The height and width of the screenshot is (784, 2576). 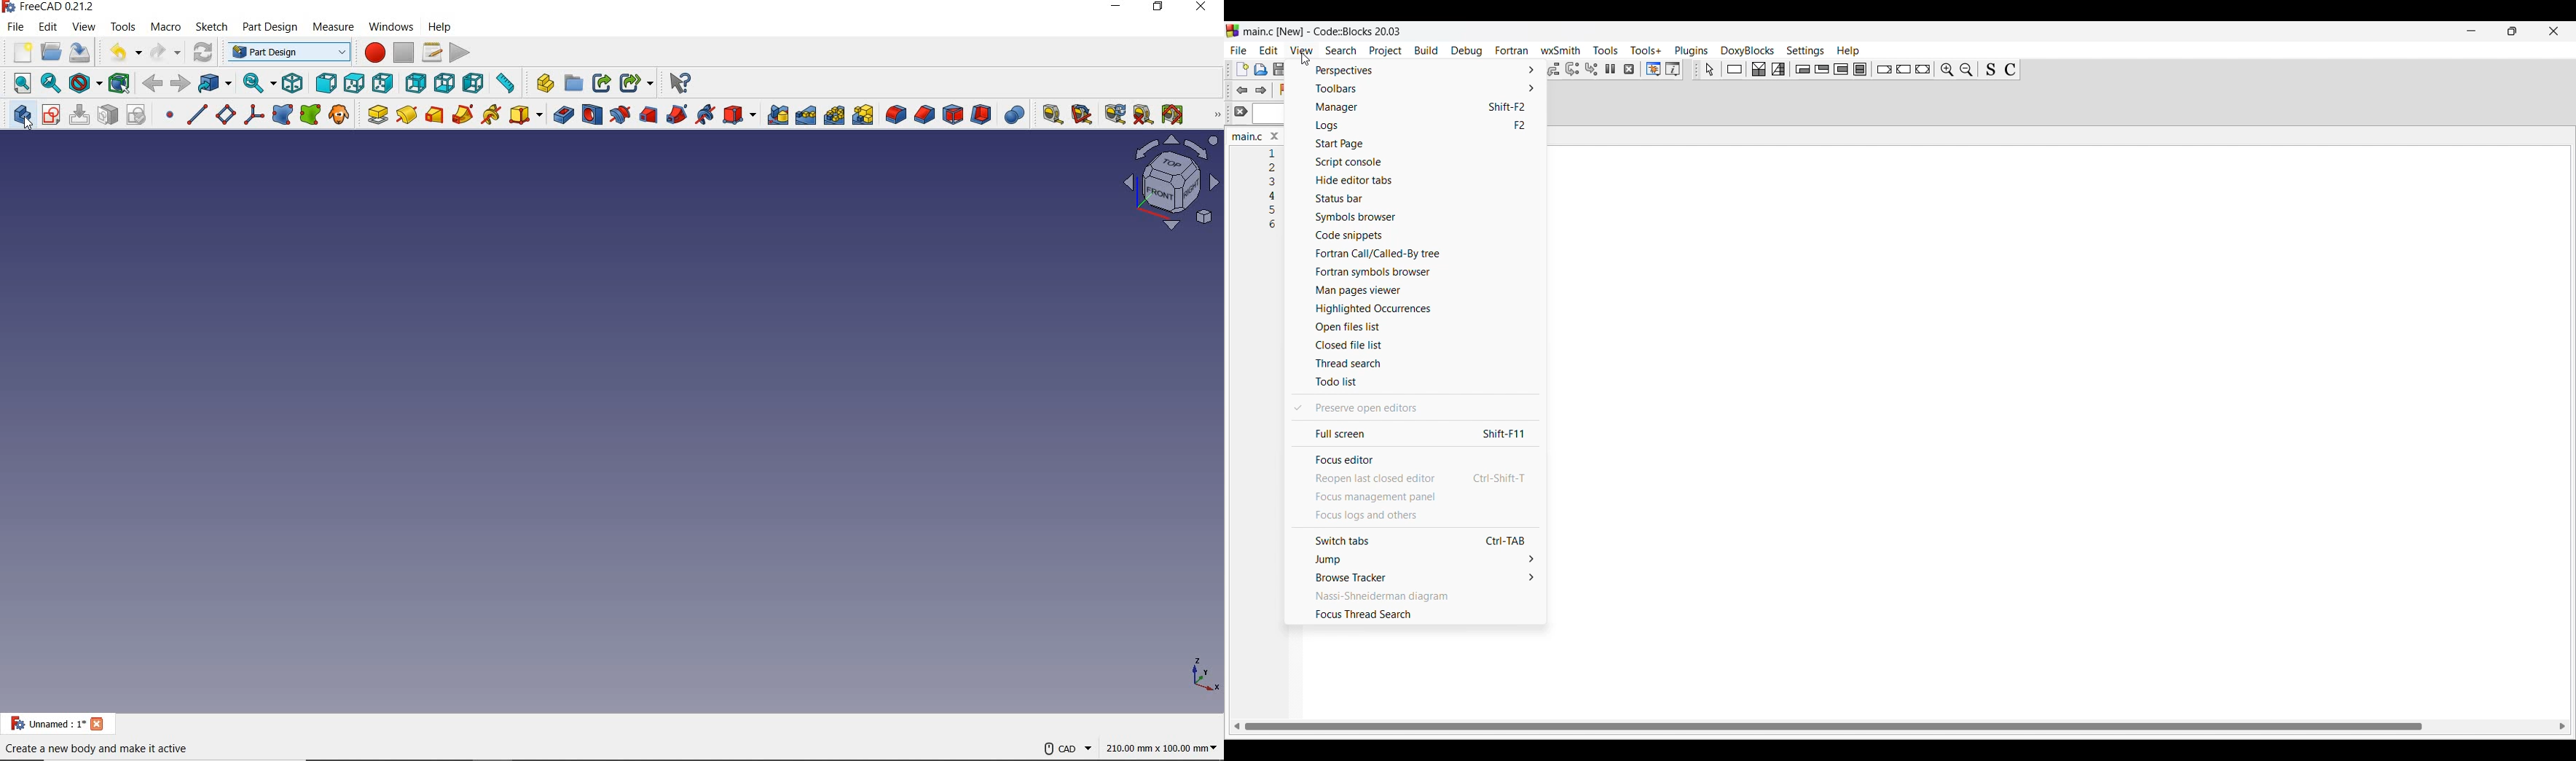 What do you see at coordinates (332, 27) in the screenshot?
I see `Measure` at bounding box center [332, 27].